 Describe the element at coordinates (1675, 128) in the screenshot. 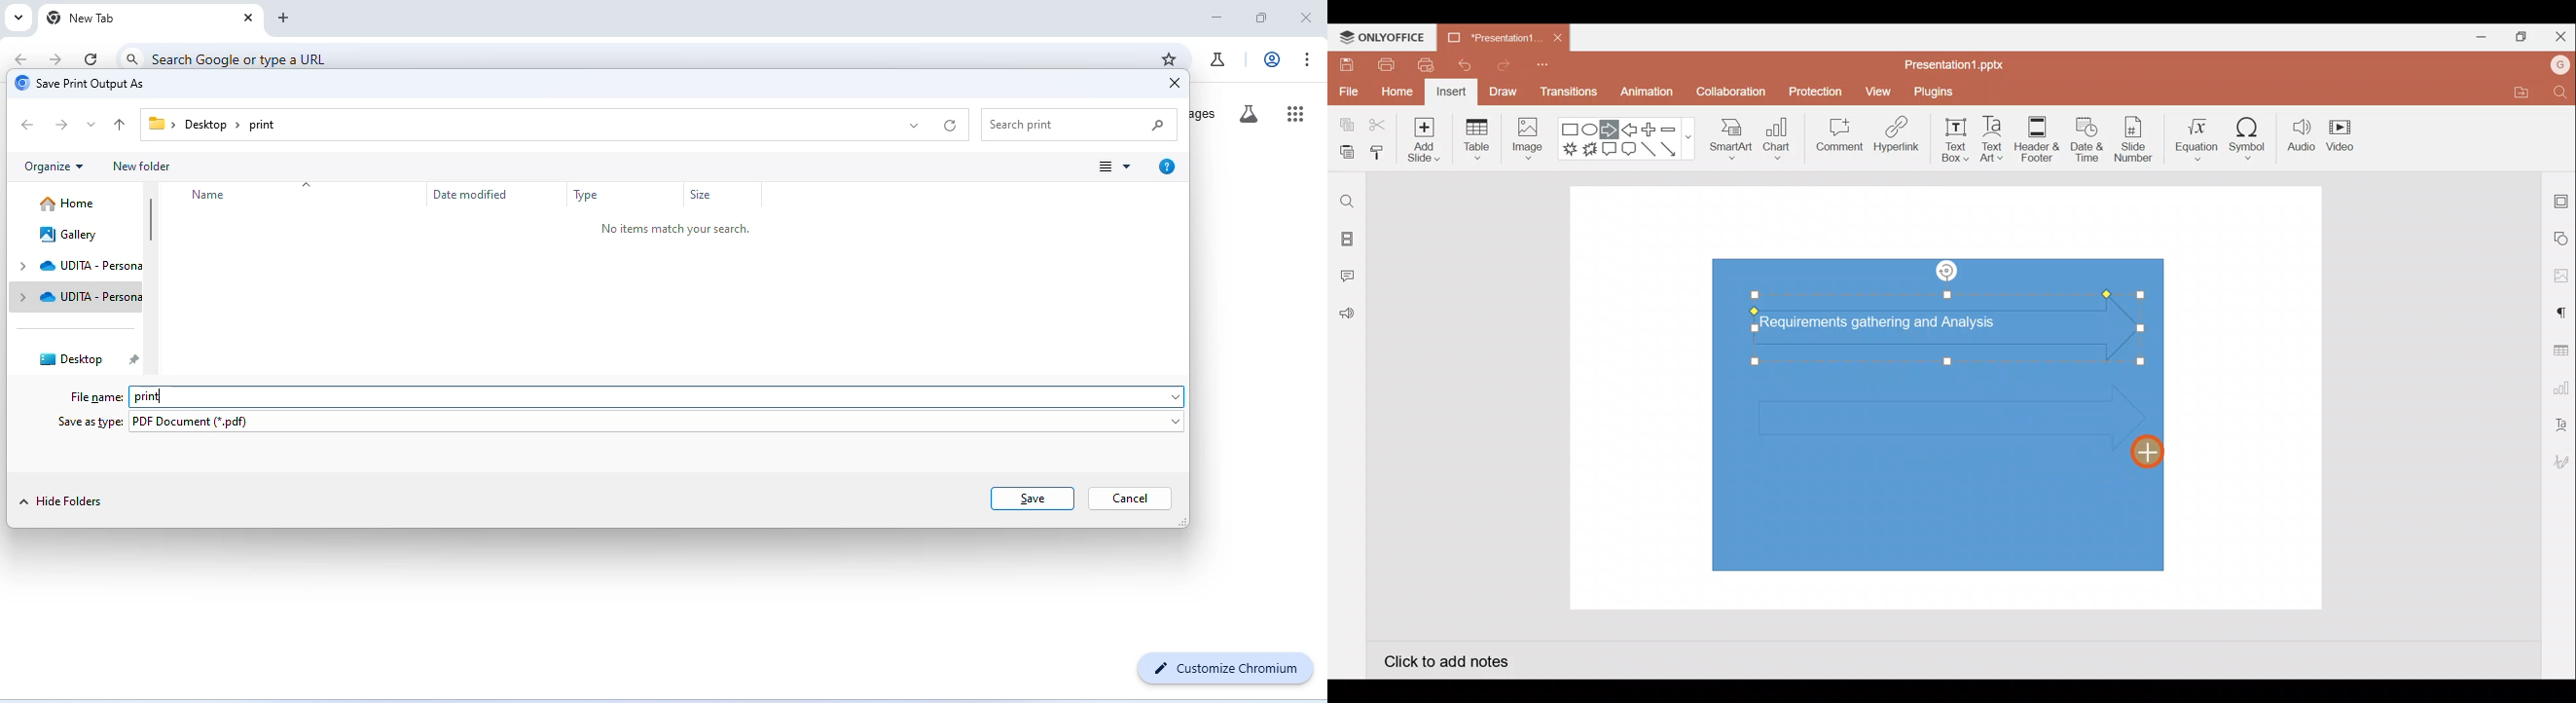

I see `Minus` at that location.